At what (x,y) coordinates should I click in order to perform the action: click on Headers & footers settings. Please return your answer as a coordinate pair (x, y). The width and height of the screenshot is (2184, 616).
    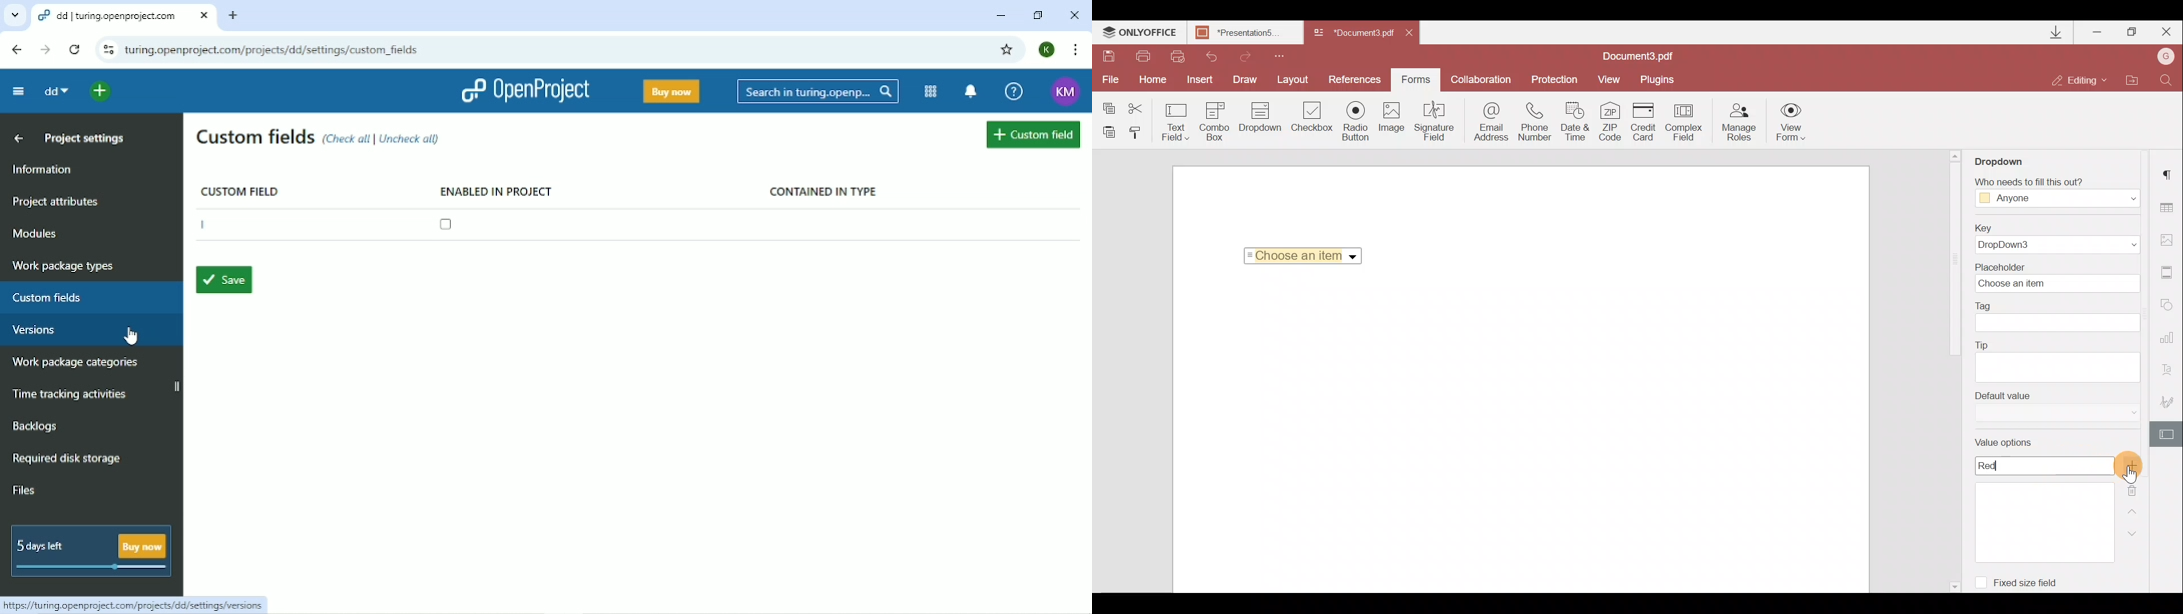
    Looking at the image, I should click on (2170, 273).